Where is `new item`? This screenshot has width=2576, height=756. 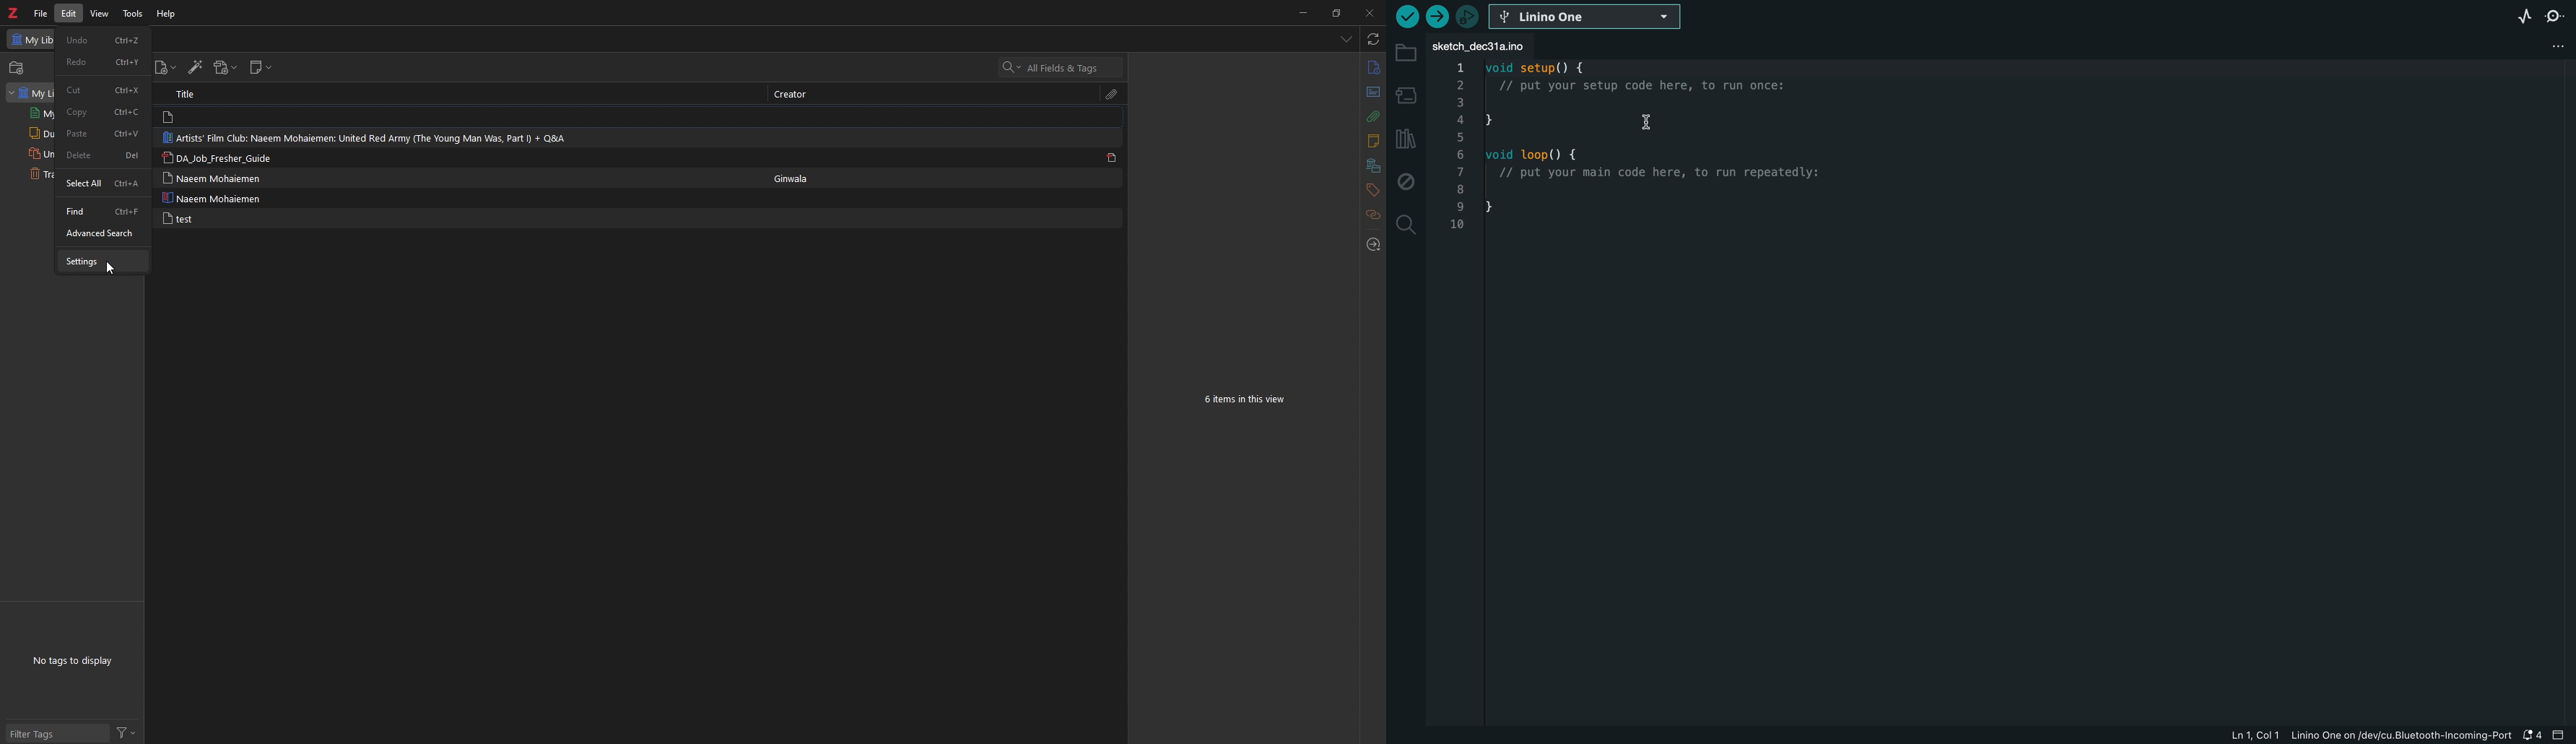
new item is located at coordinates (166, 68).